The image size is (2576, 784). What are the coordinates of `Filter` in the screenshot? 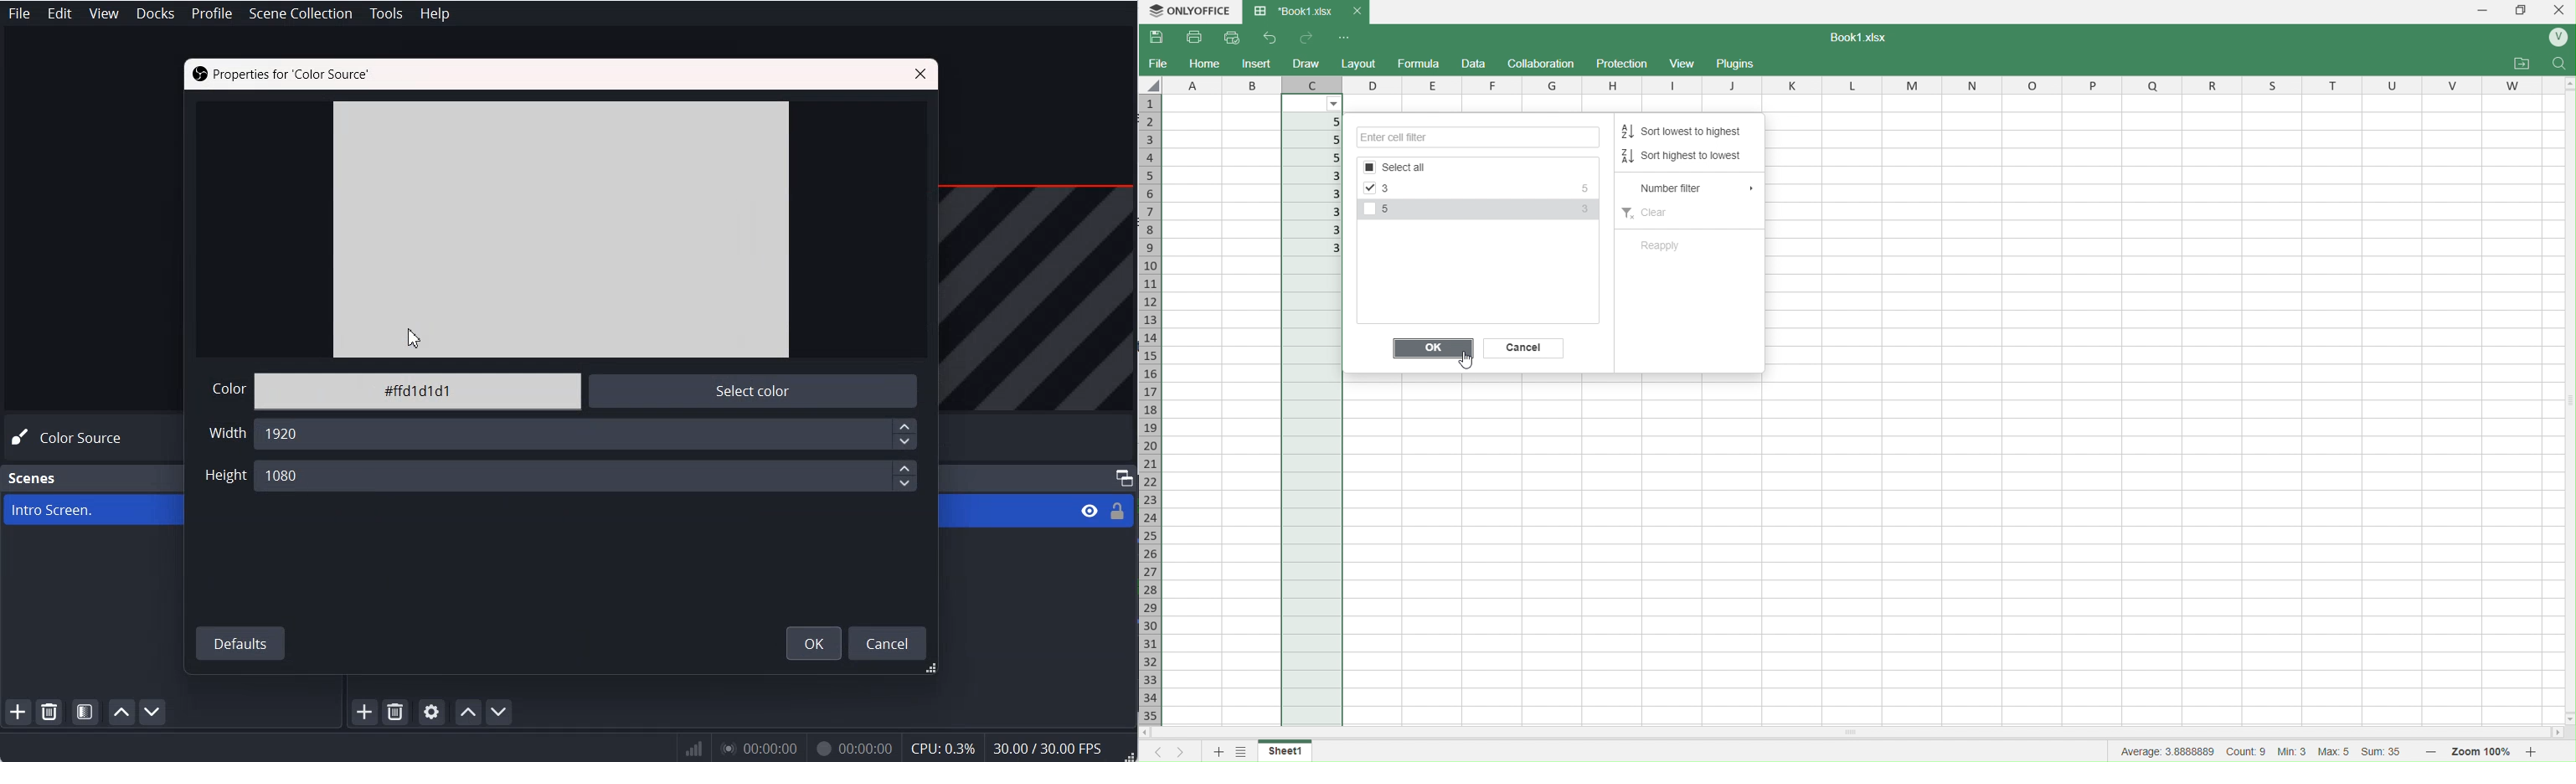 It's located at (1335, 104).